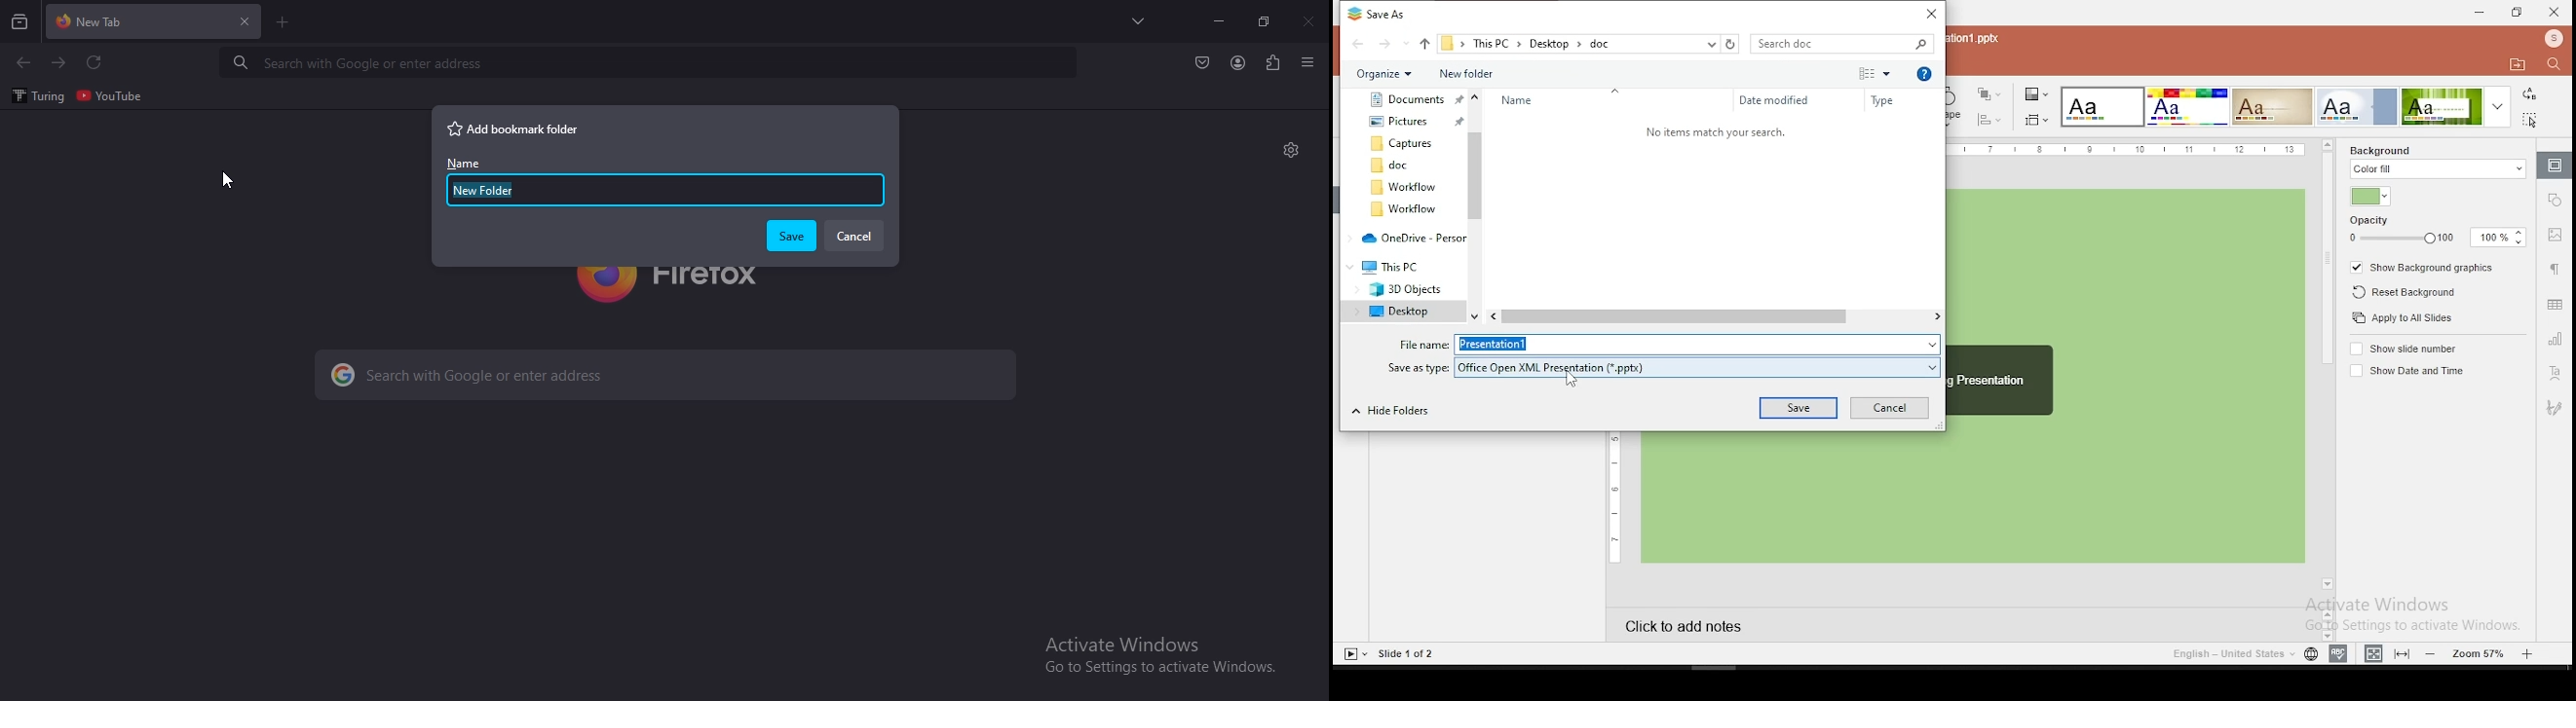 This screenshot has height=728, width=2576. What do you see at coordinates (2037, 119) in the screenshot?
I see `select slide size` at bounding box center [2037, 119].